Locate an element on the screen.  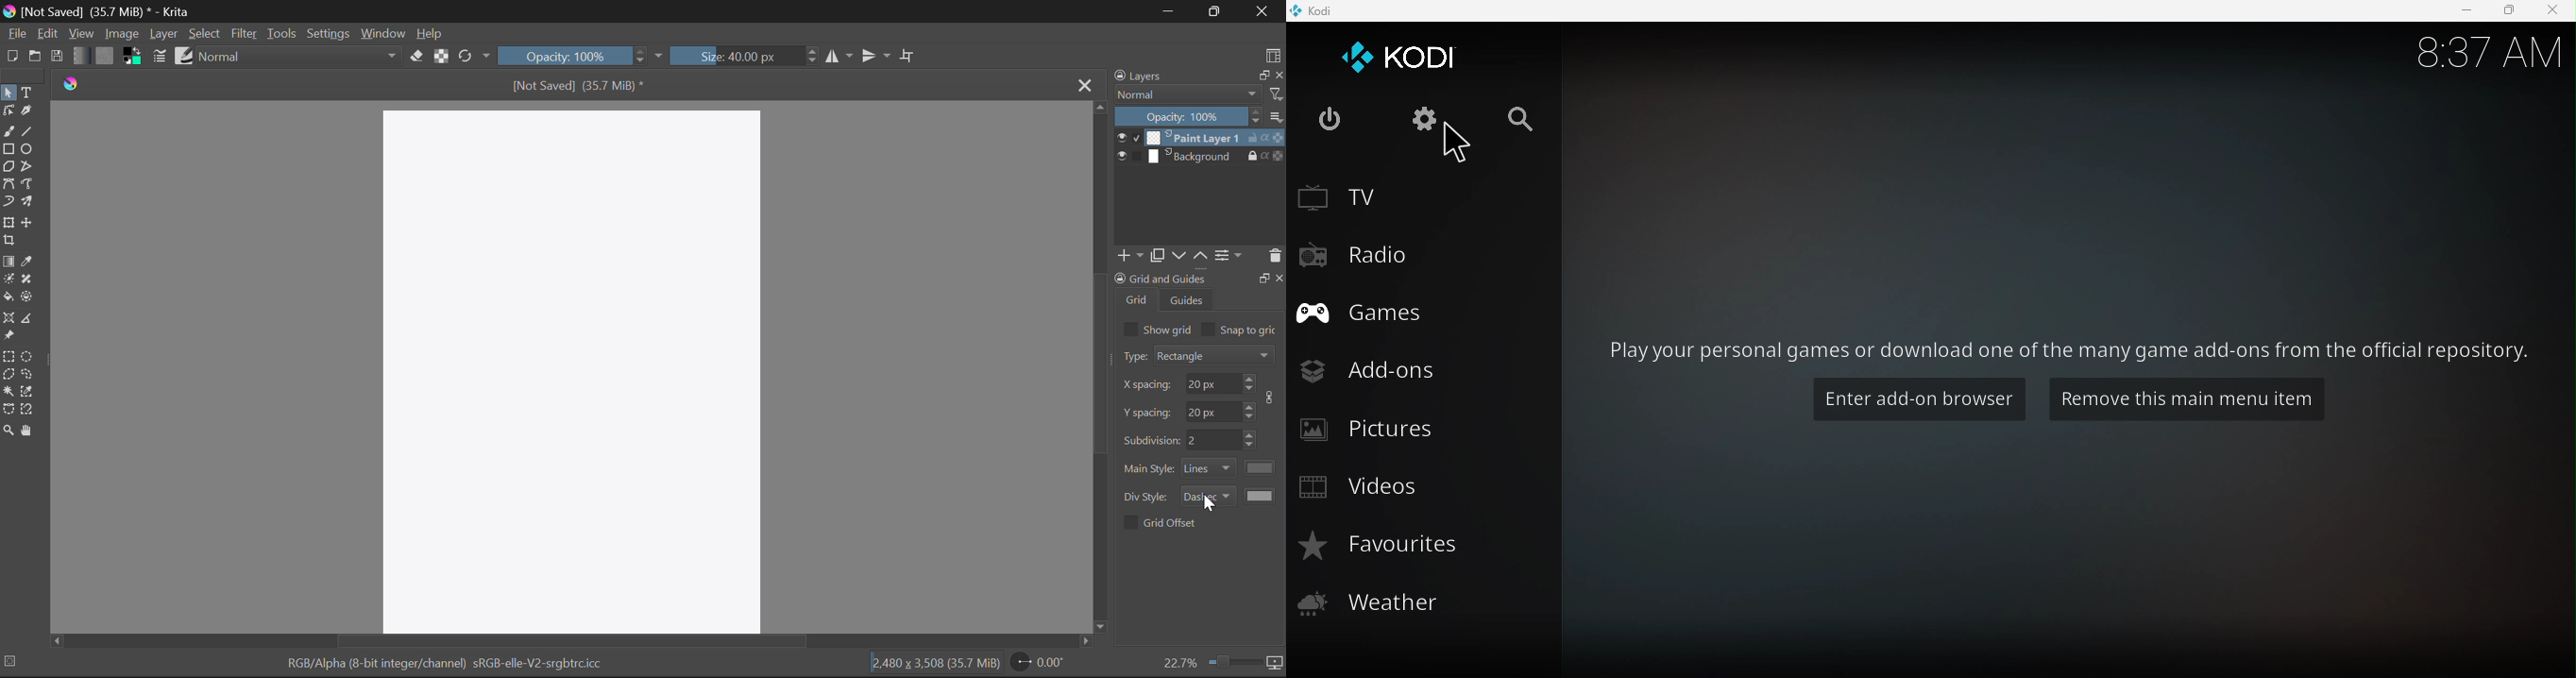
Brush Size is located at coordinates (742, 55).